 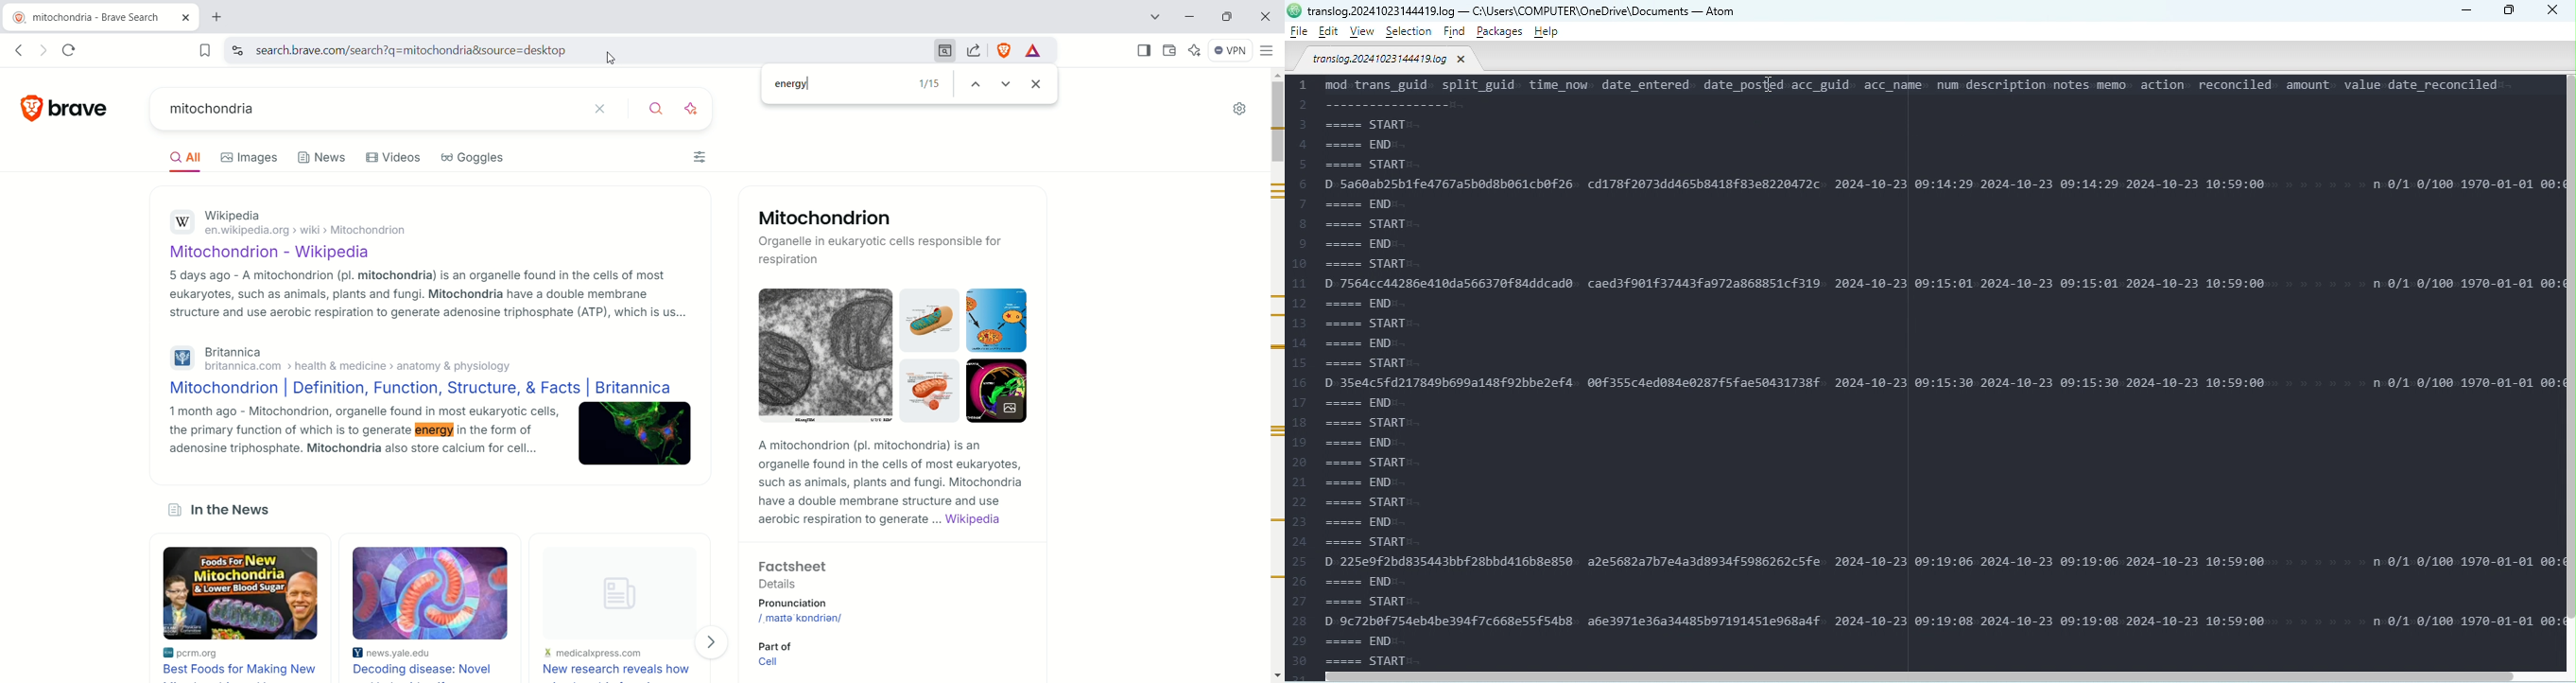 What do you see at coordinates (475, 159) in the screenshot?
I see `Goggles` at bounding box center [475, 159].